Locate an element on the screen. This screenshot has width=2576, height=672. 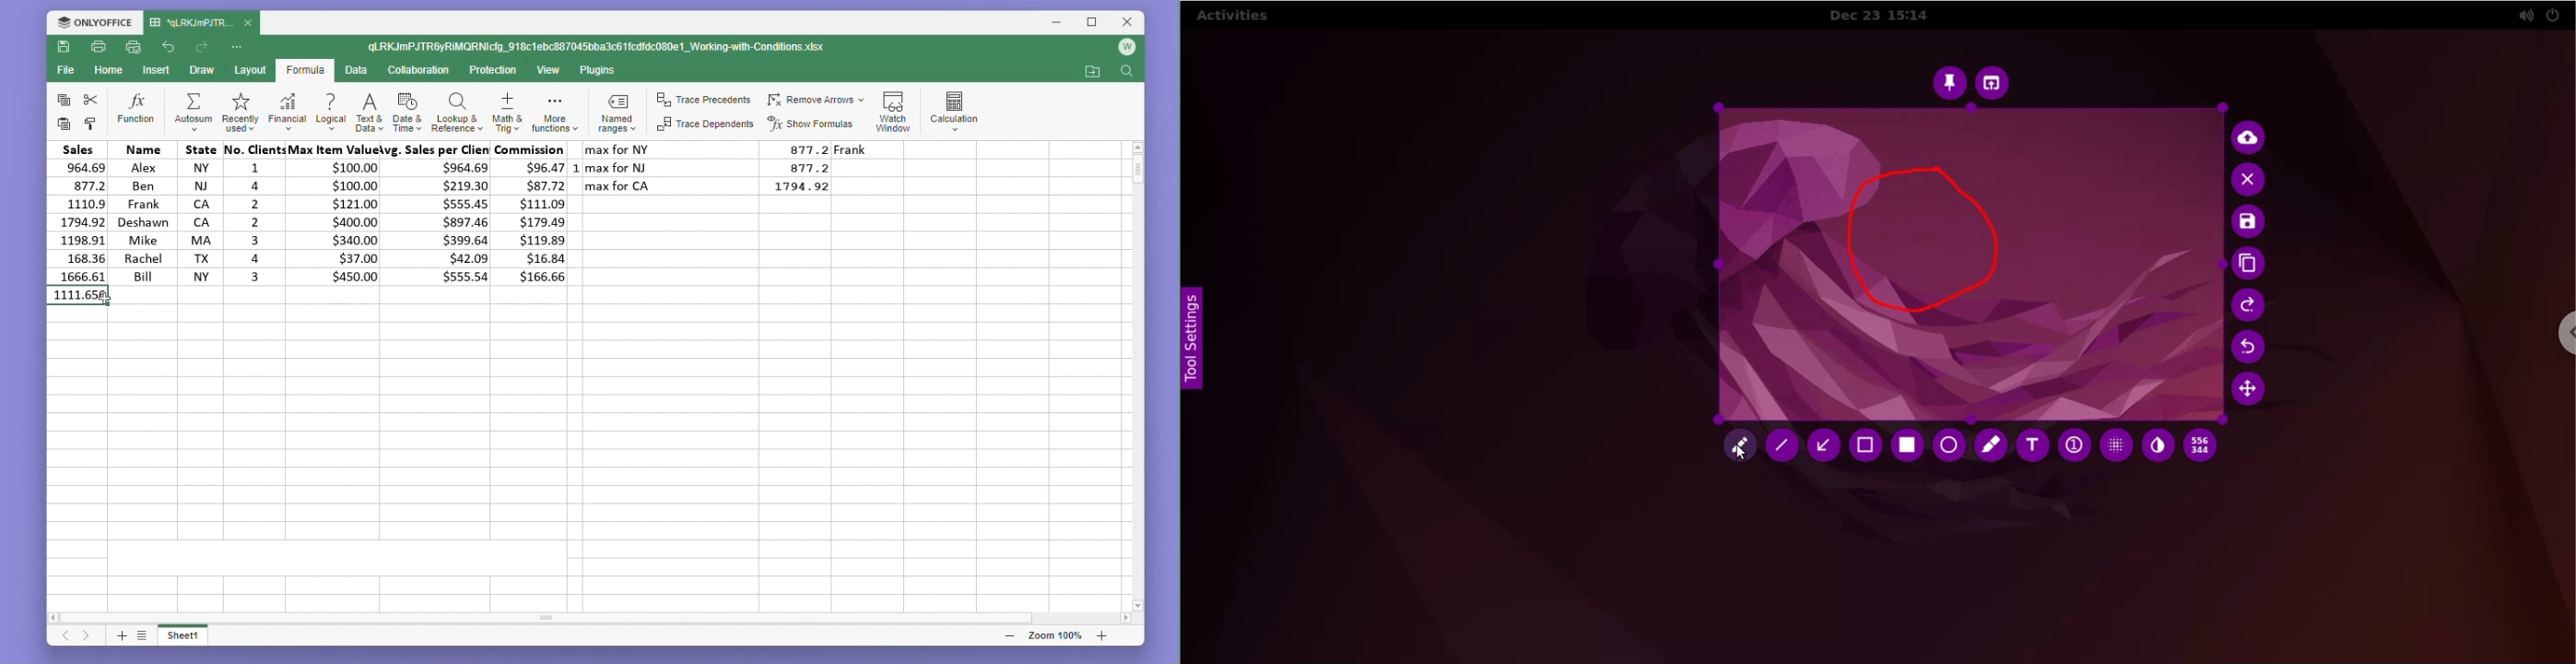
Maths and trigonometry is located at coordinates (508, 110).